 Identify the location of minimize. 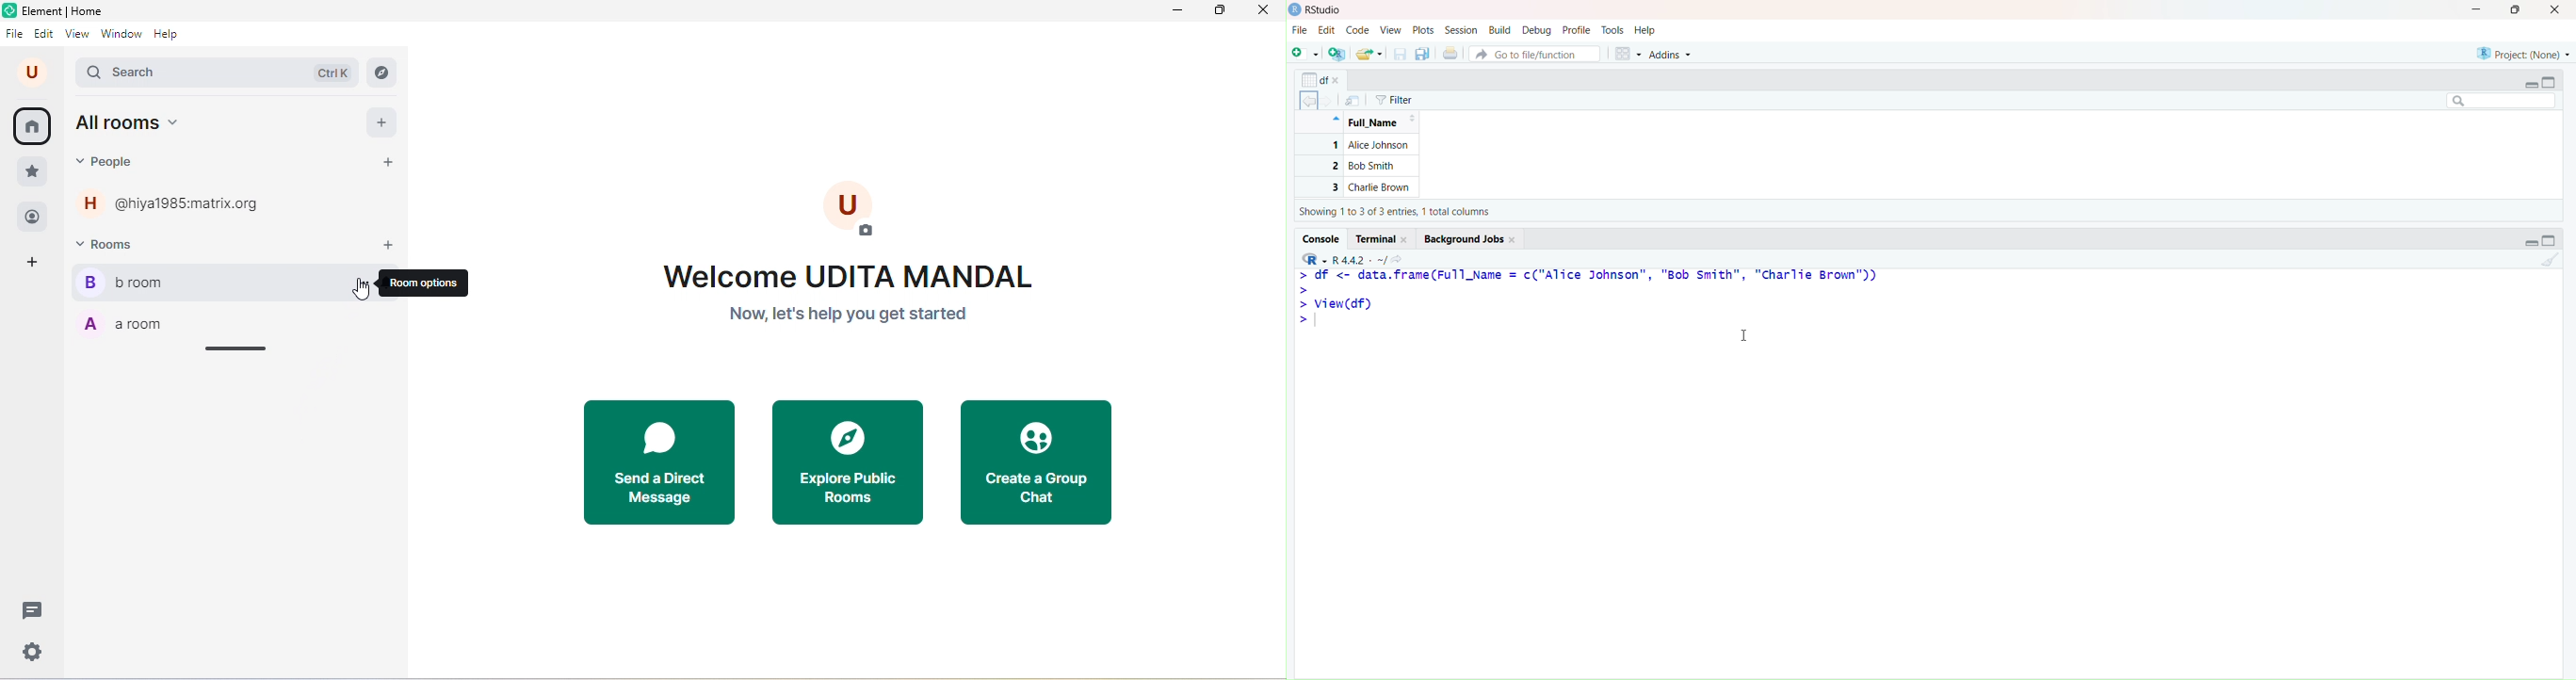
(1175, 11).